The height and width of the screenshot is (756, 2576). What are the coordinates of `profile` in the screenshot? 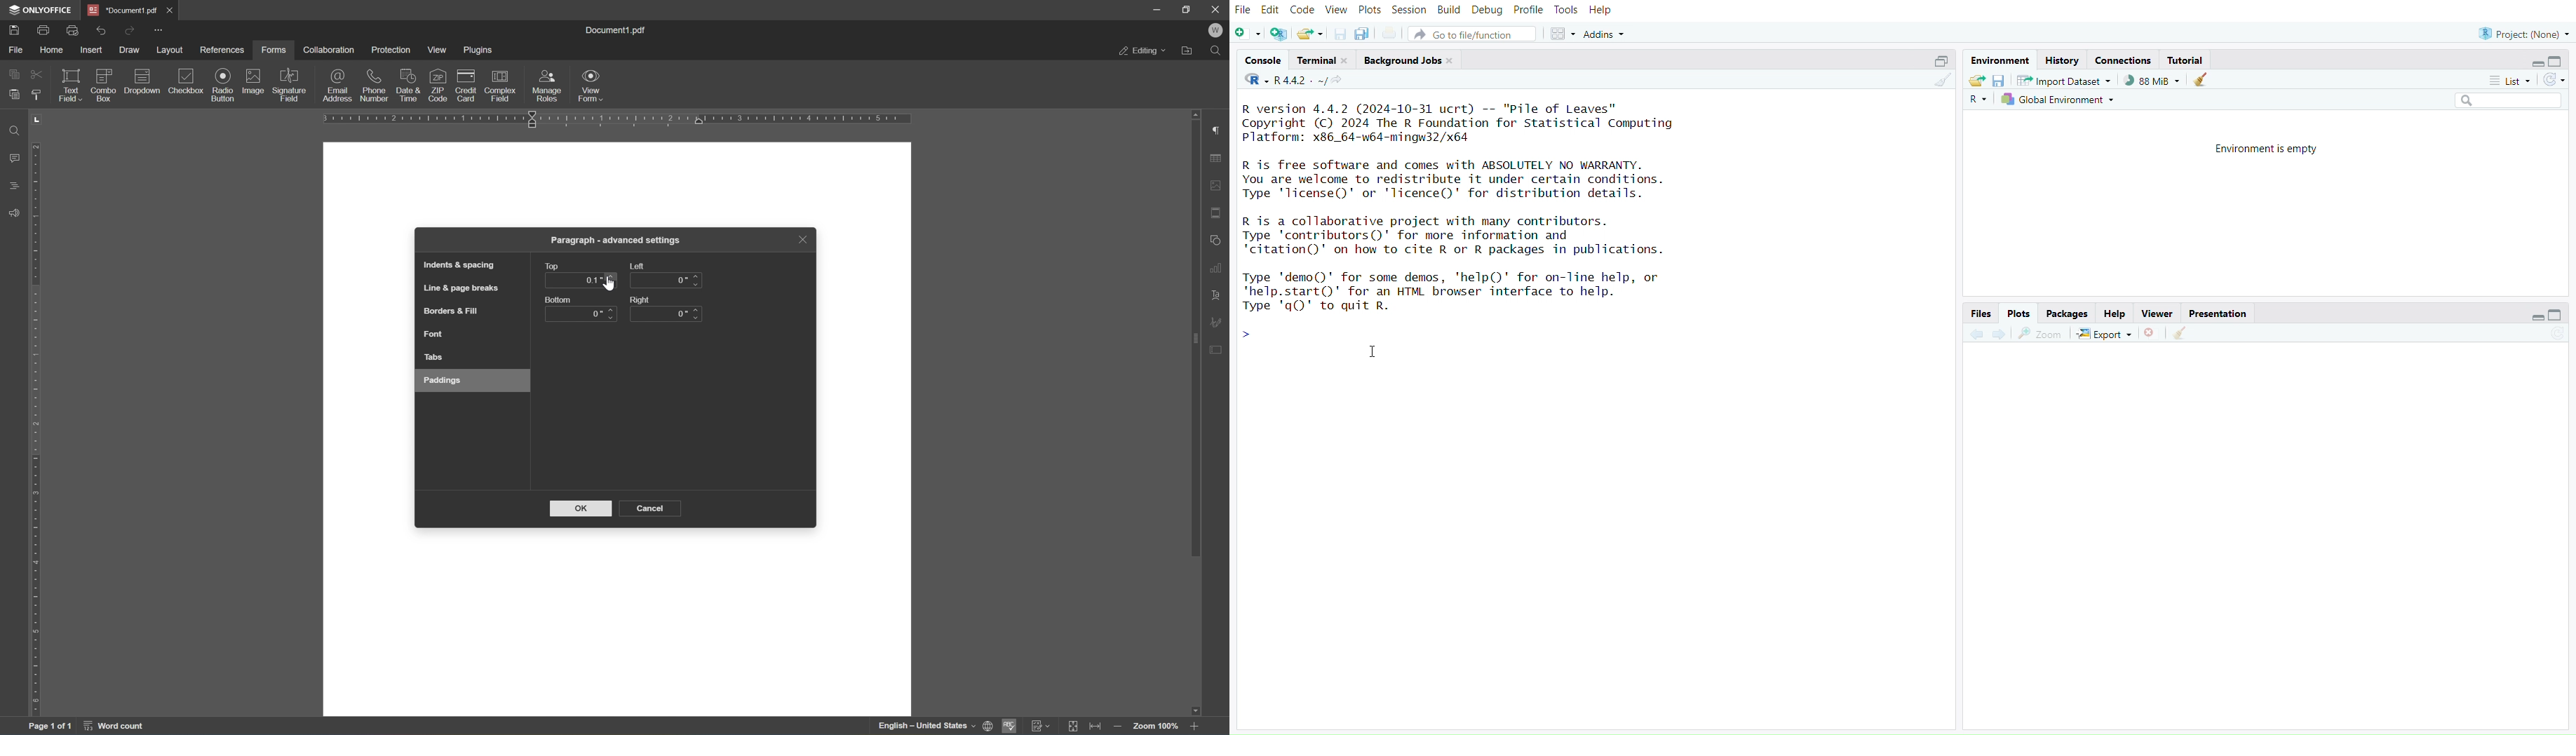 It's located at (1529, 11).